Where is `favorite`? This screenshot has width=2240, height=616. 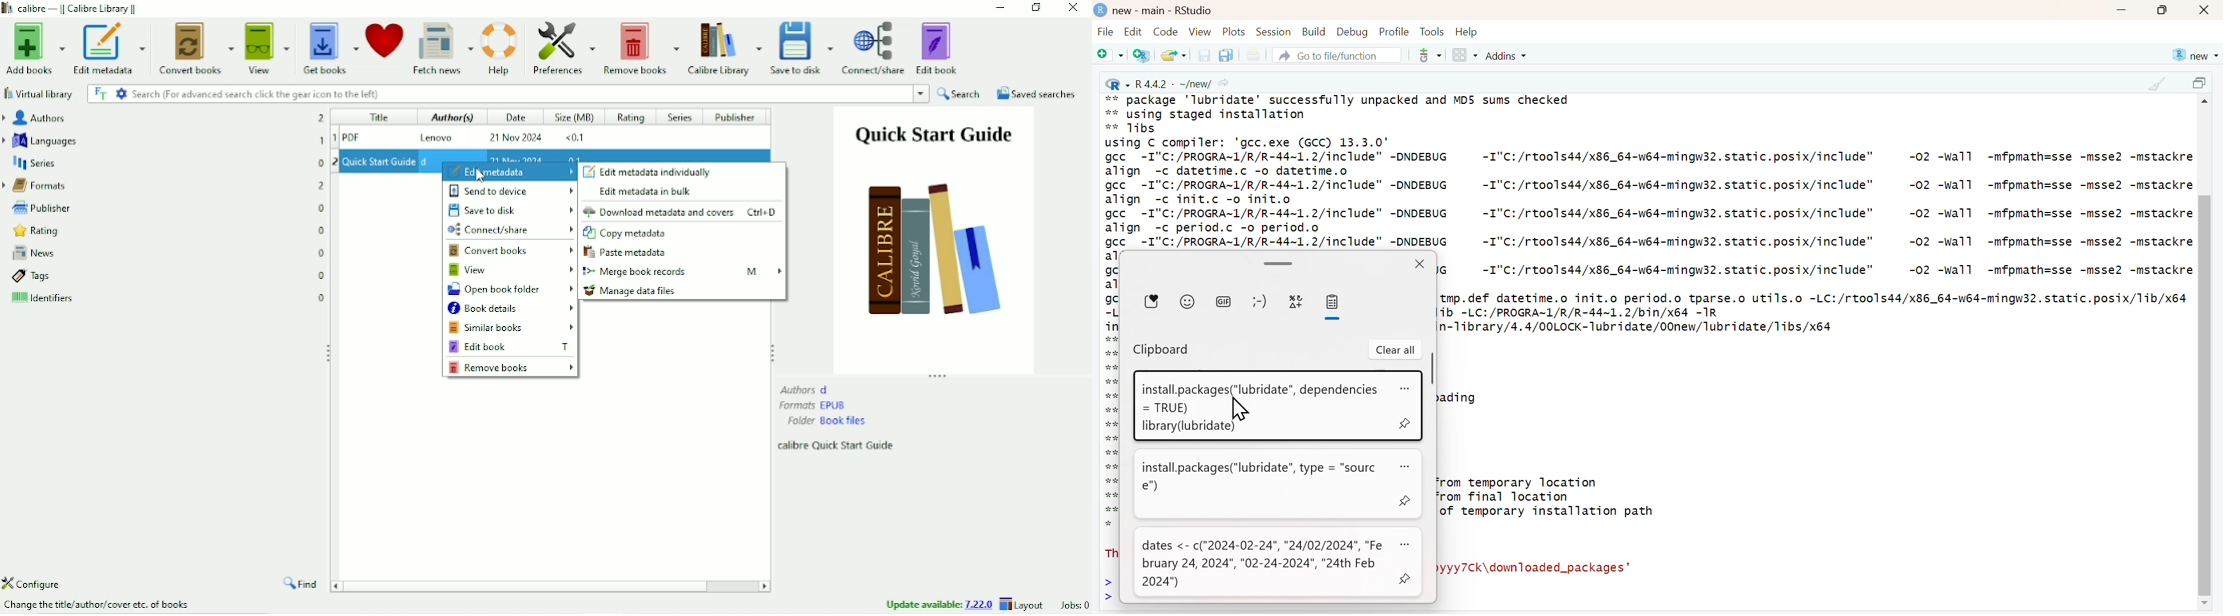
favorite is located at coordinates (1153, 301).